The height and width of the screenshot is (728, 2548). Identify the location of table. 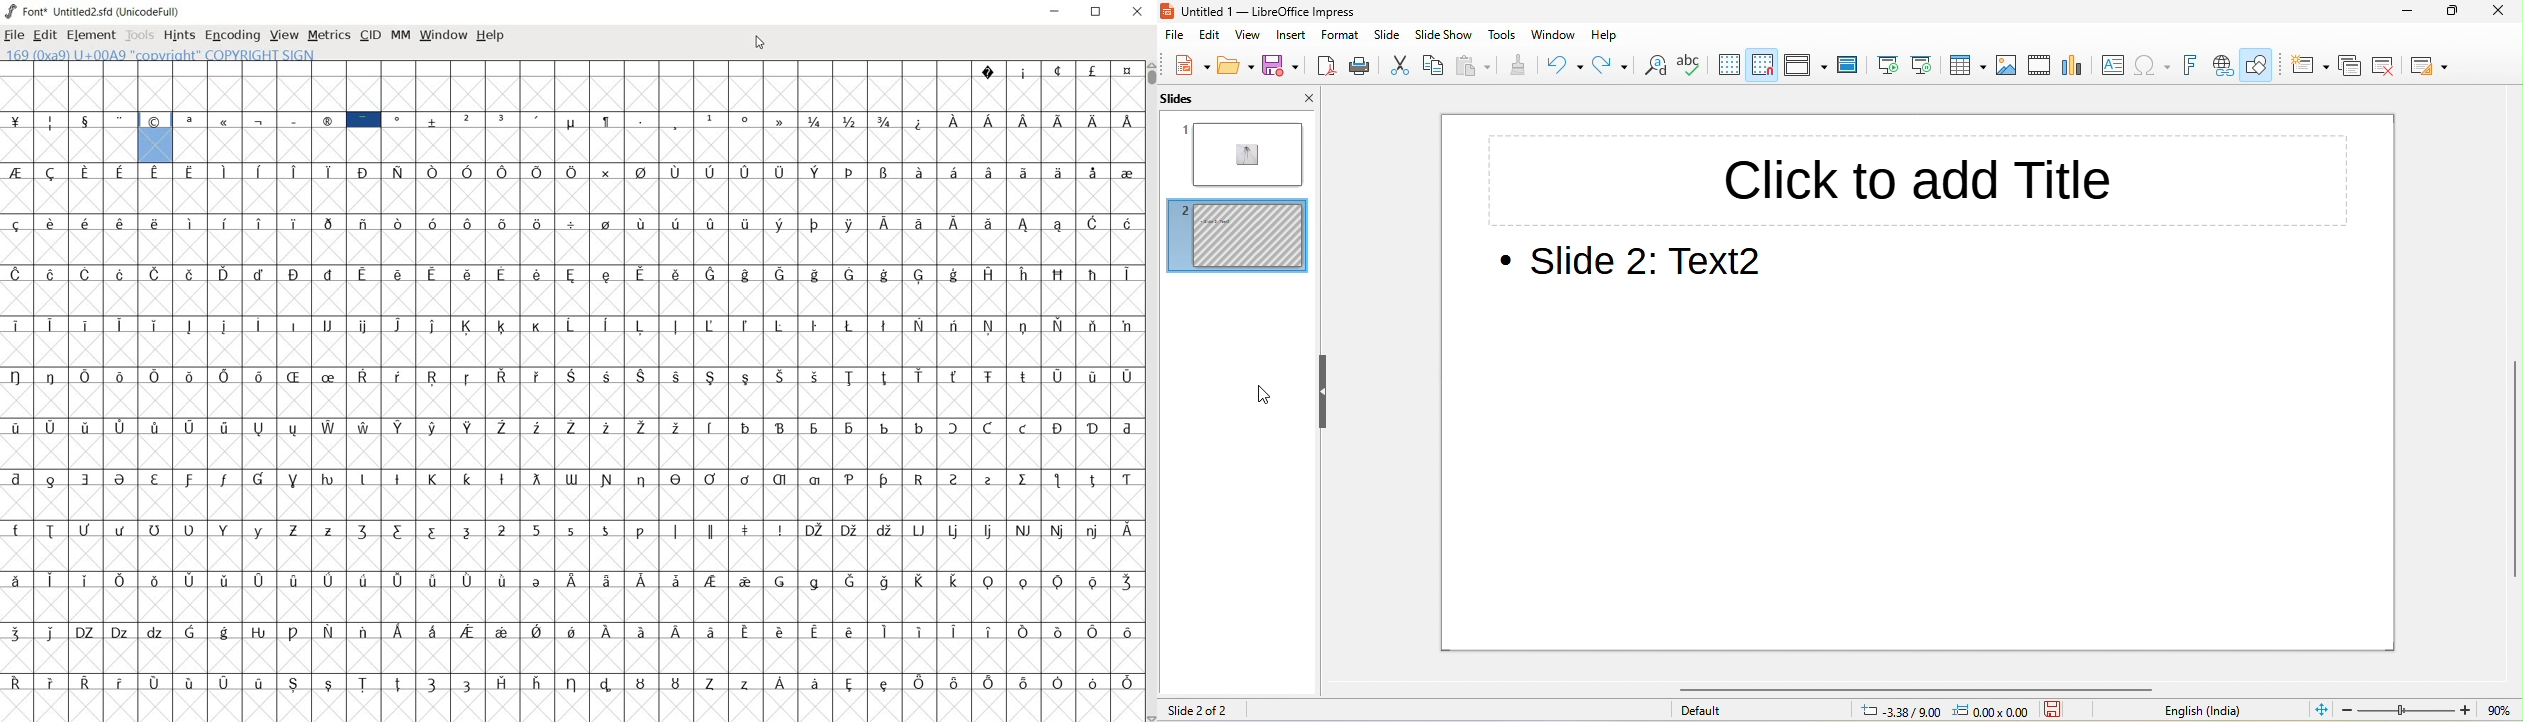
(1969, 66).